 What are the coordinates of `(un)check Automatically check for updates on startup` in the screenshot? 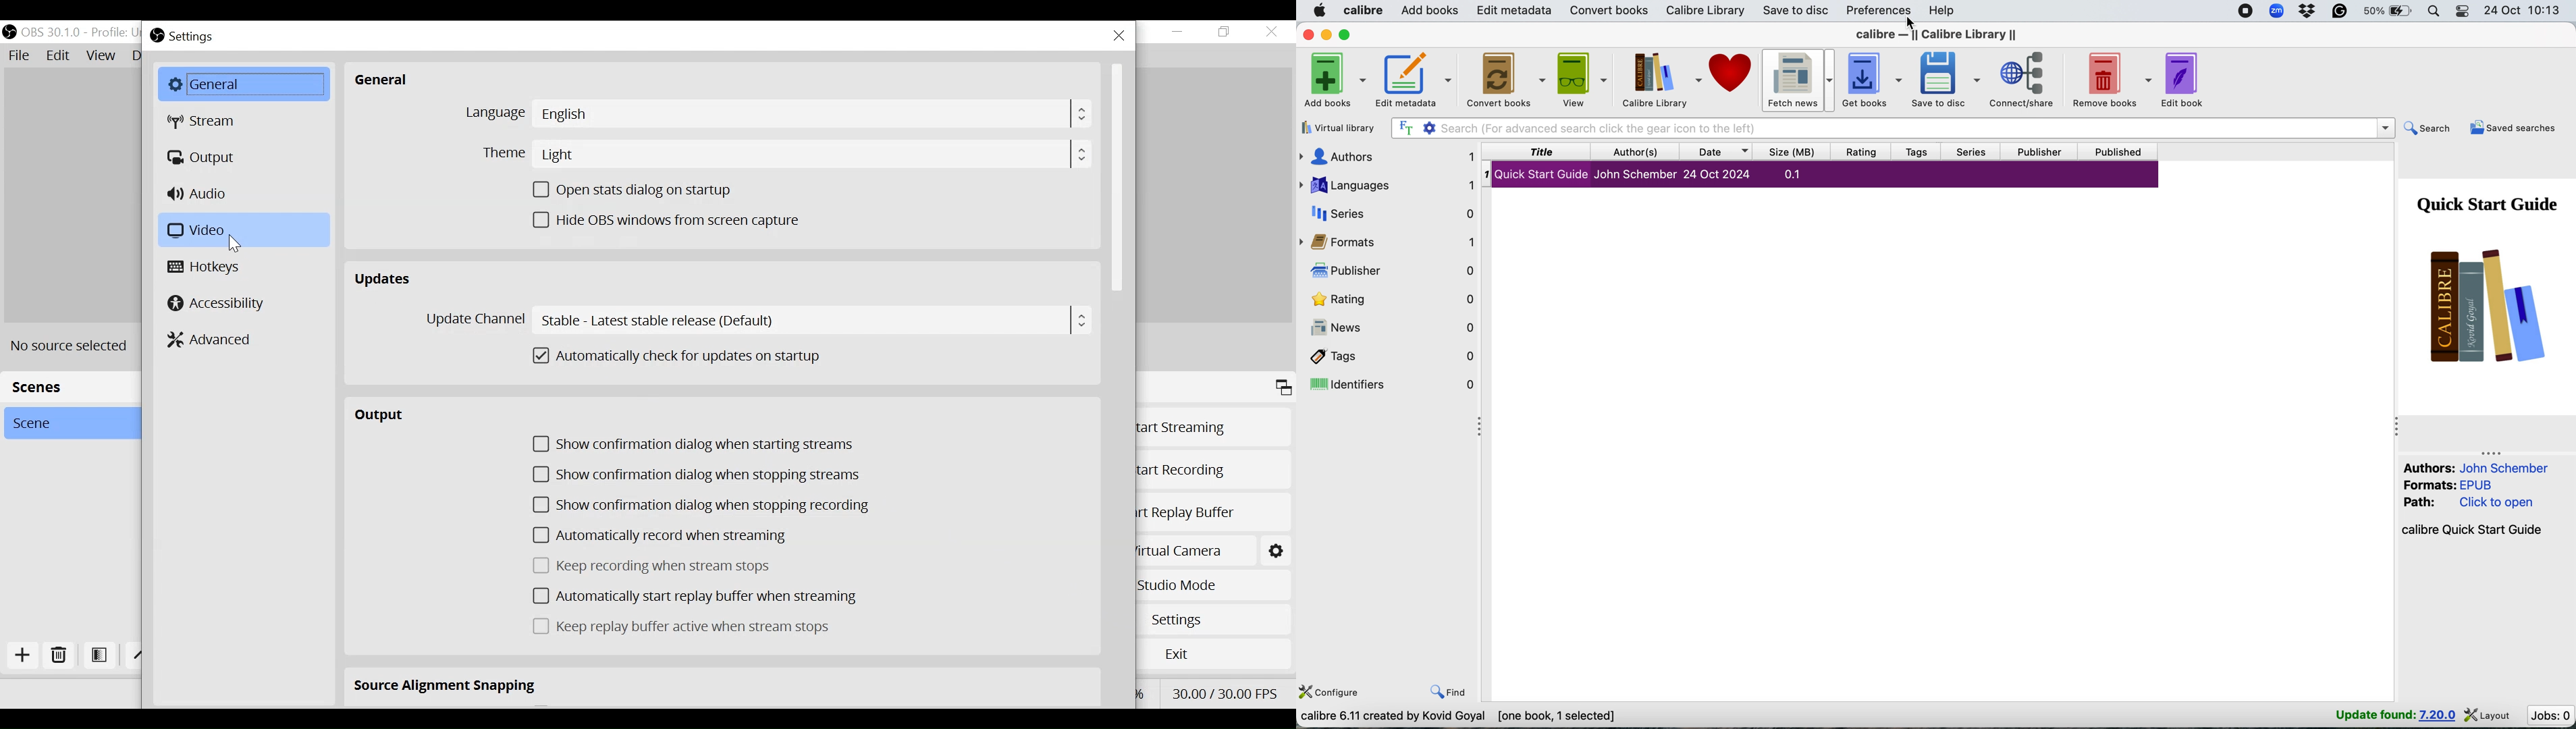 It's located at (678, 356).